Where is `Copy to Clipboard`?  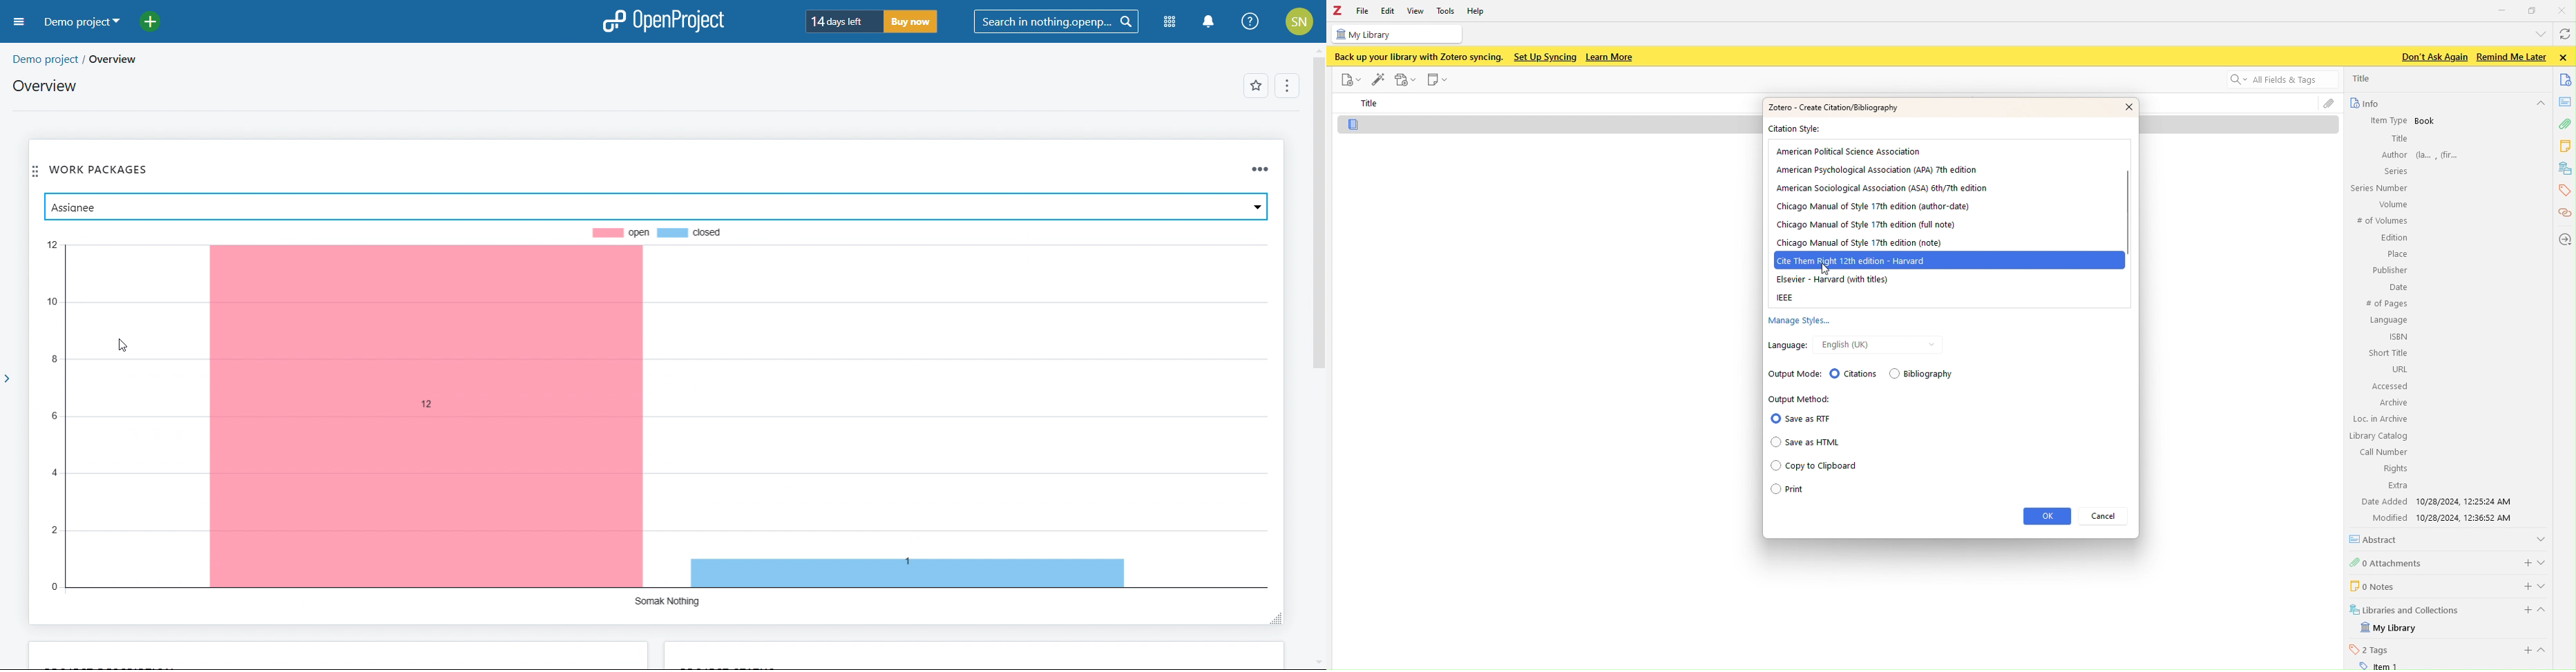 Copy to Clipboard is located at coordinates (1813, 467).